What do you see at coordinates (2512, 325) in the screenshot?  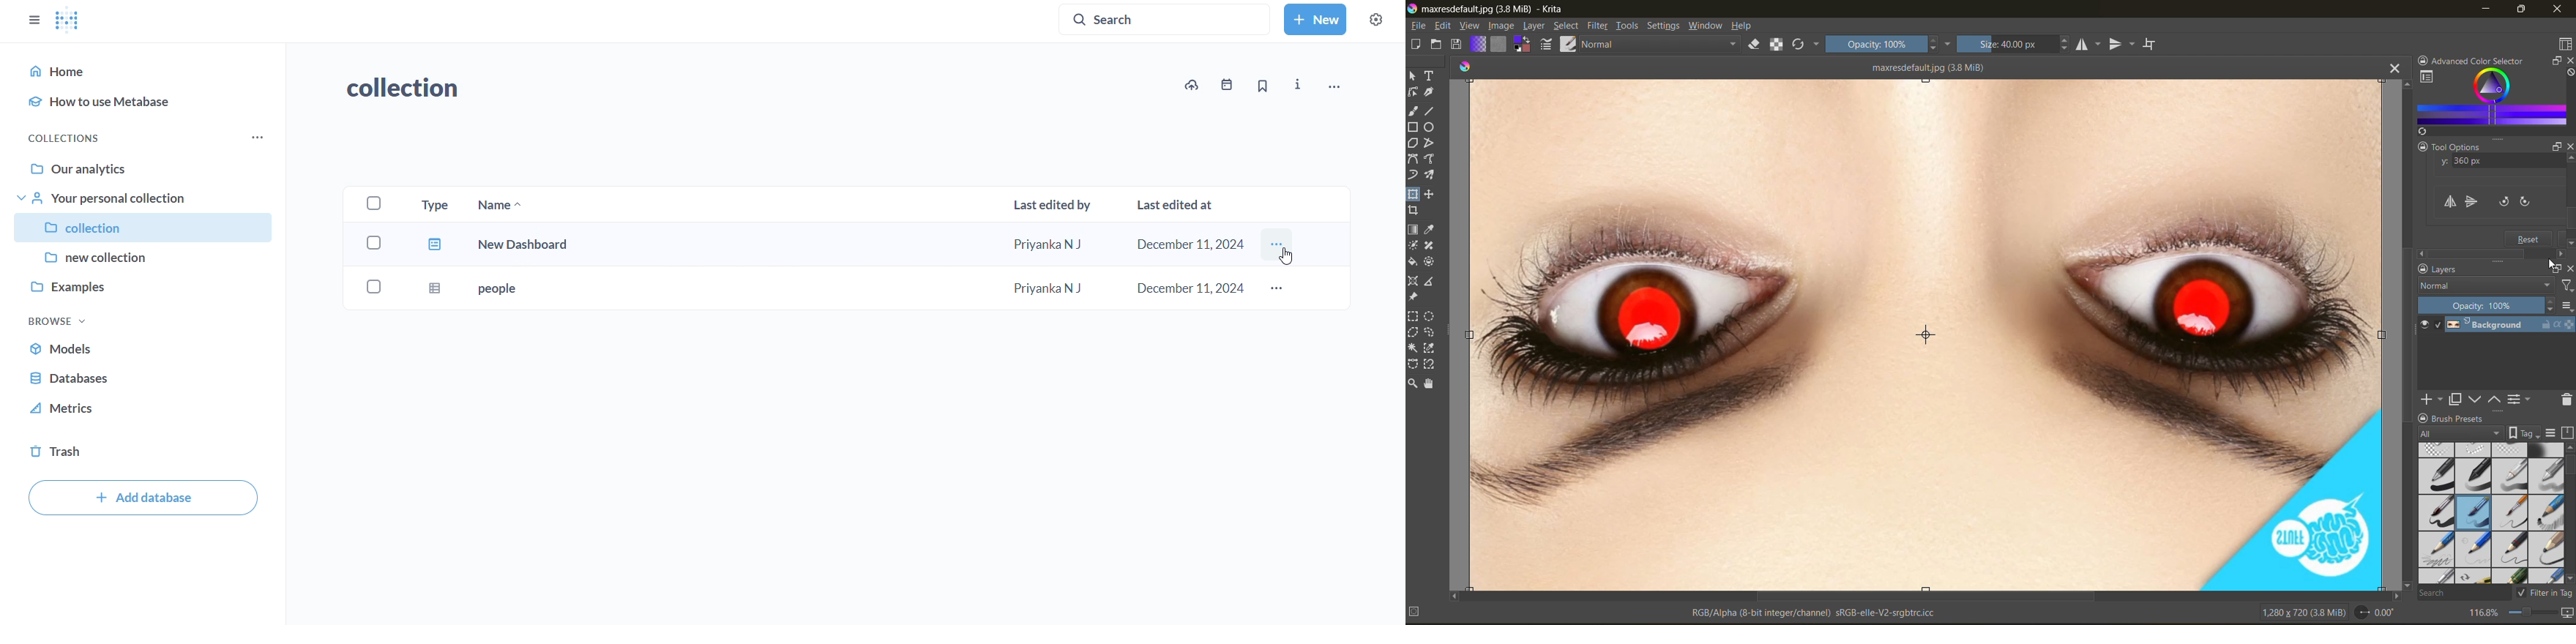 I see `layer` at bounding box center [2512, 325].